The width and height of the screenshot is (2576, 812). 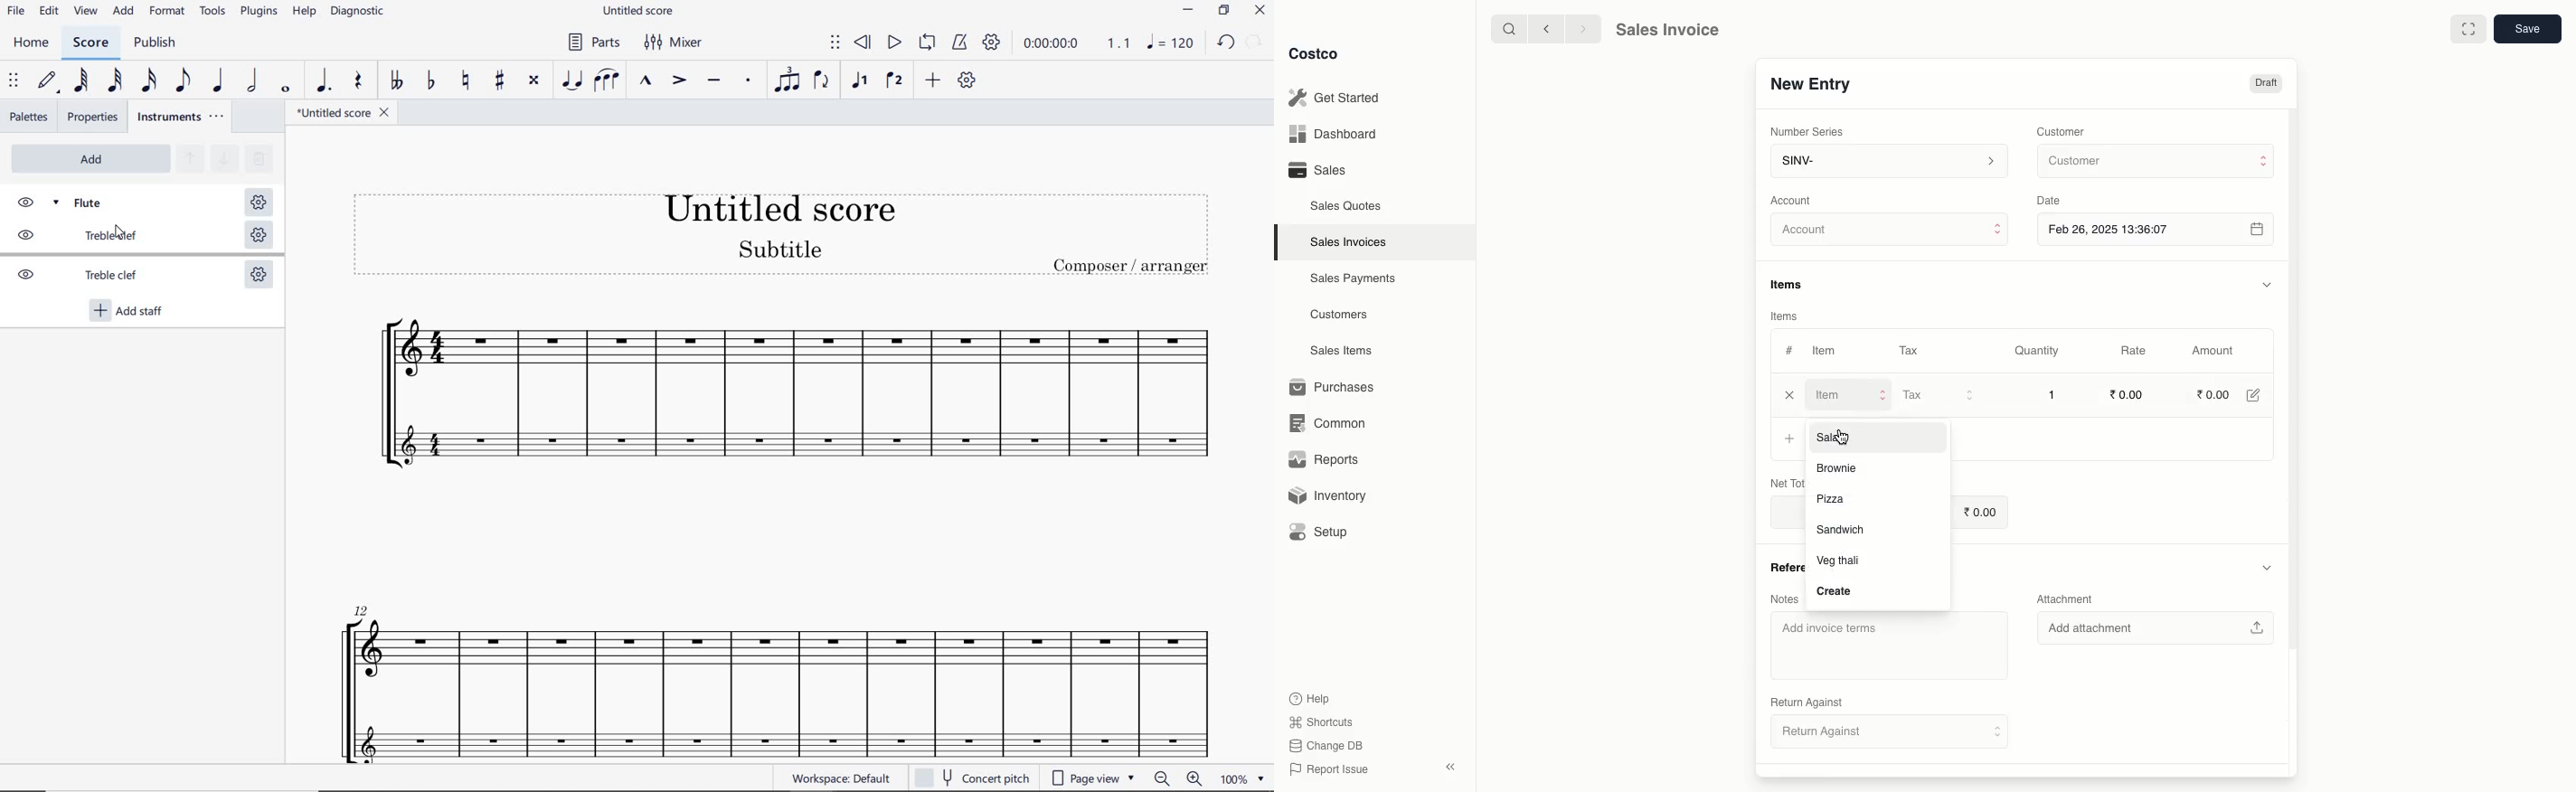 What do you see at coordinates (1888, 163) in the screenshot?
I see `SINV-` at bounding box center [1888, 163].